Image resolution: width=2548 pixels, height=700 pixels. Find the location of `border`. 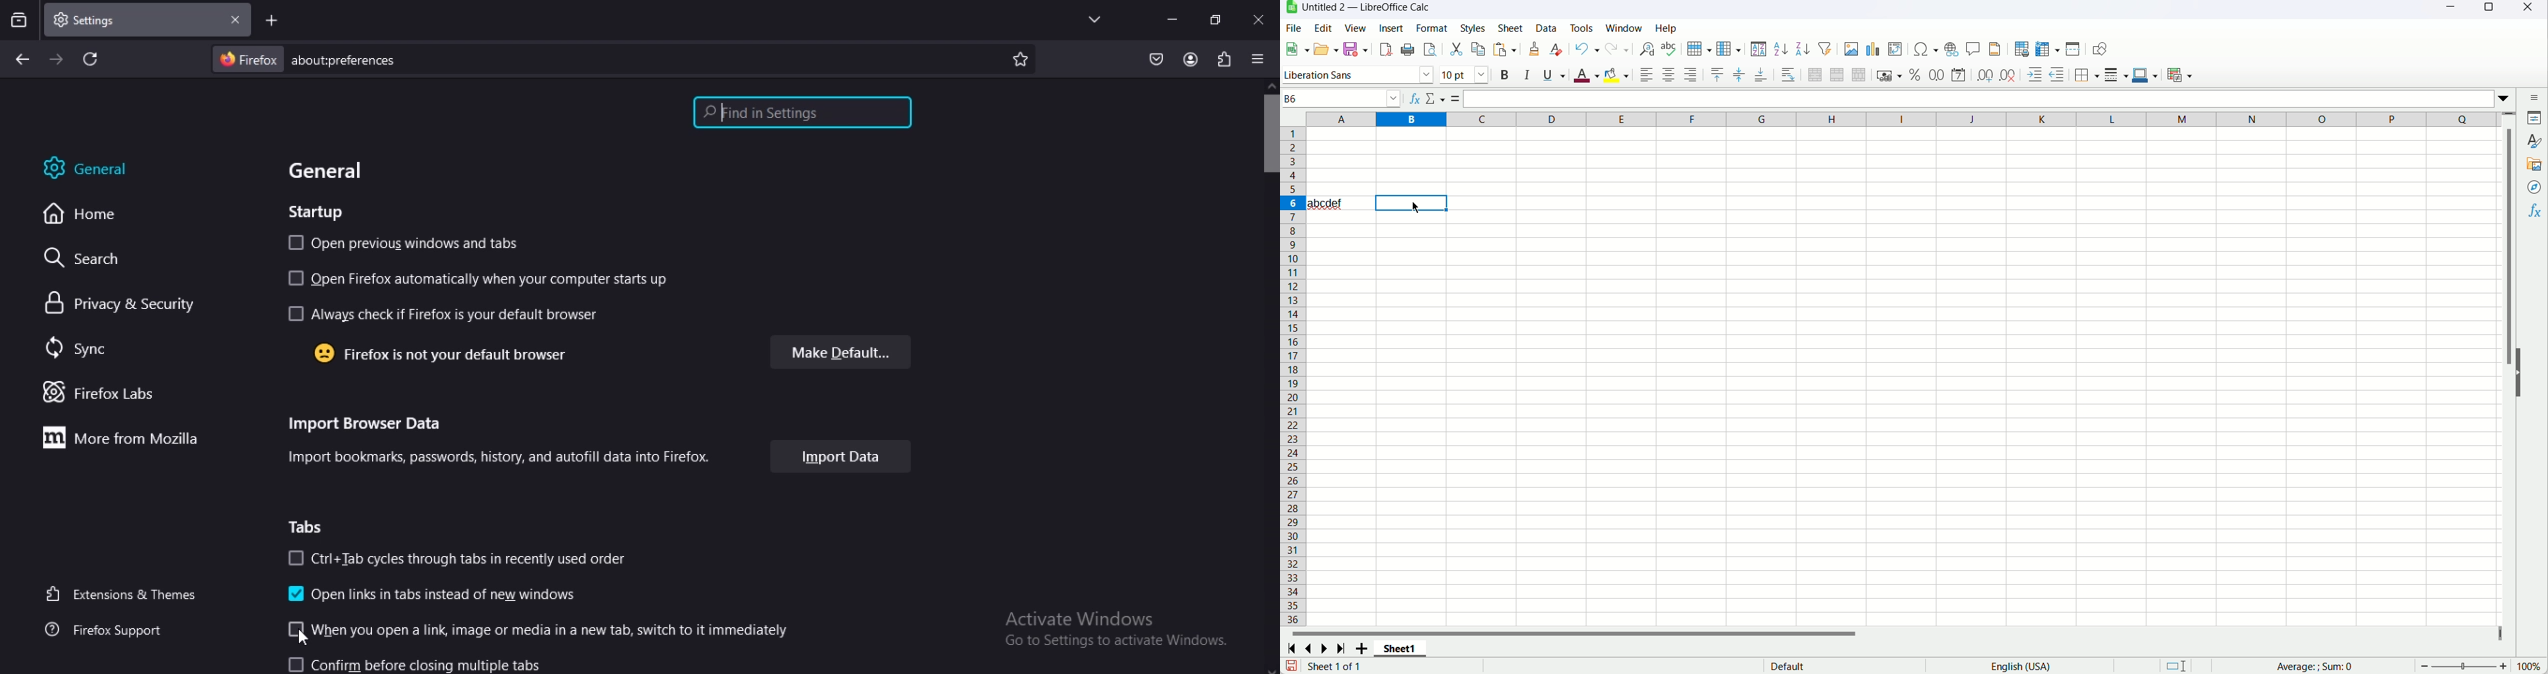

border is located at coordinates (2087, 75).